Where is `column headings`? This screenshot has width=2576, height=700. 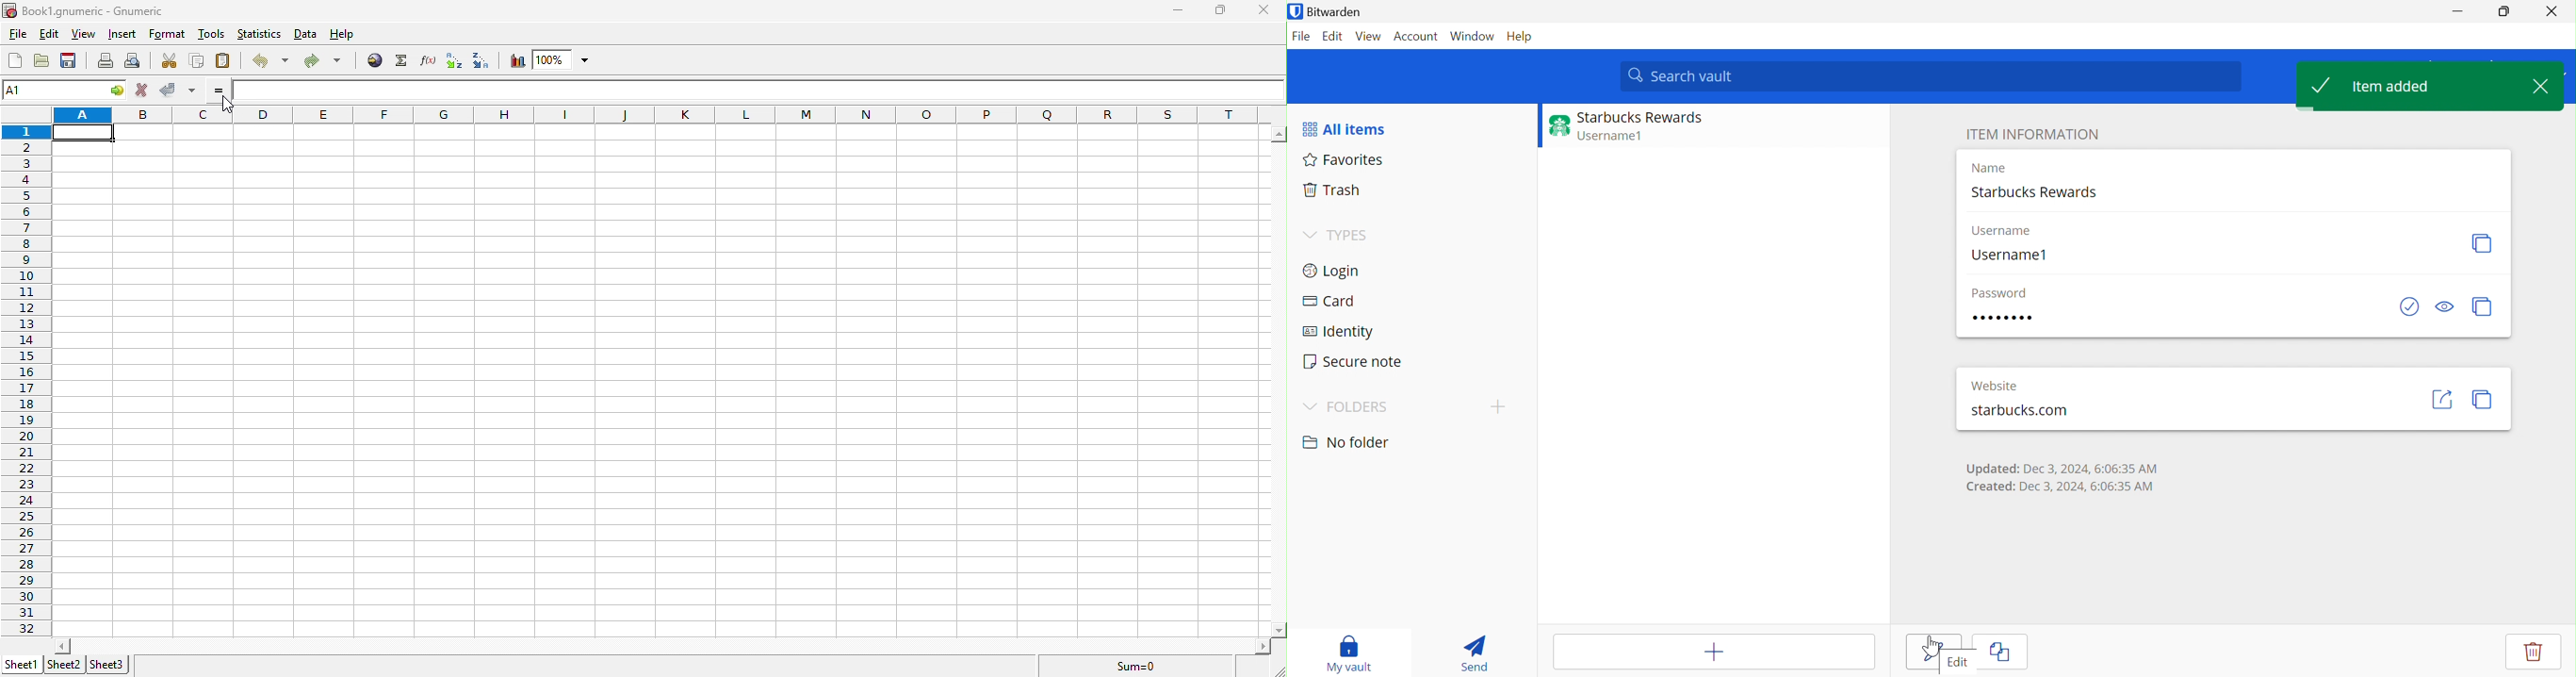 column headings is located at coordinates (669, 115).